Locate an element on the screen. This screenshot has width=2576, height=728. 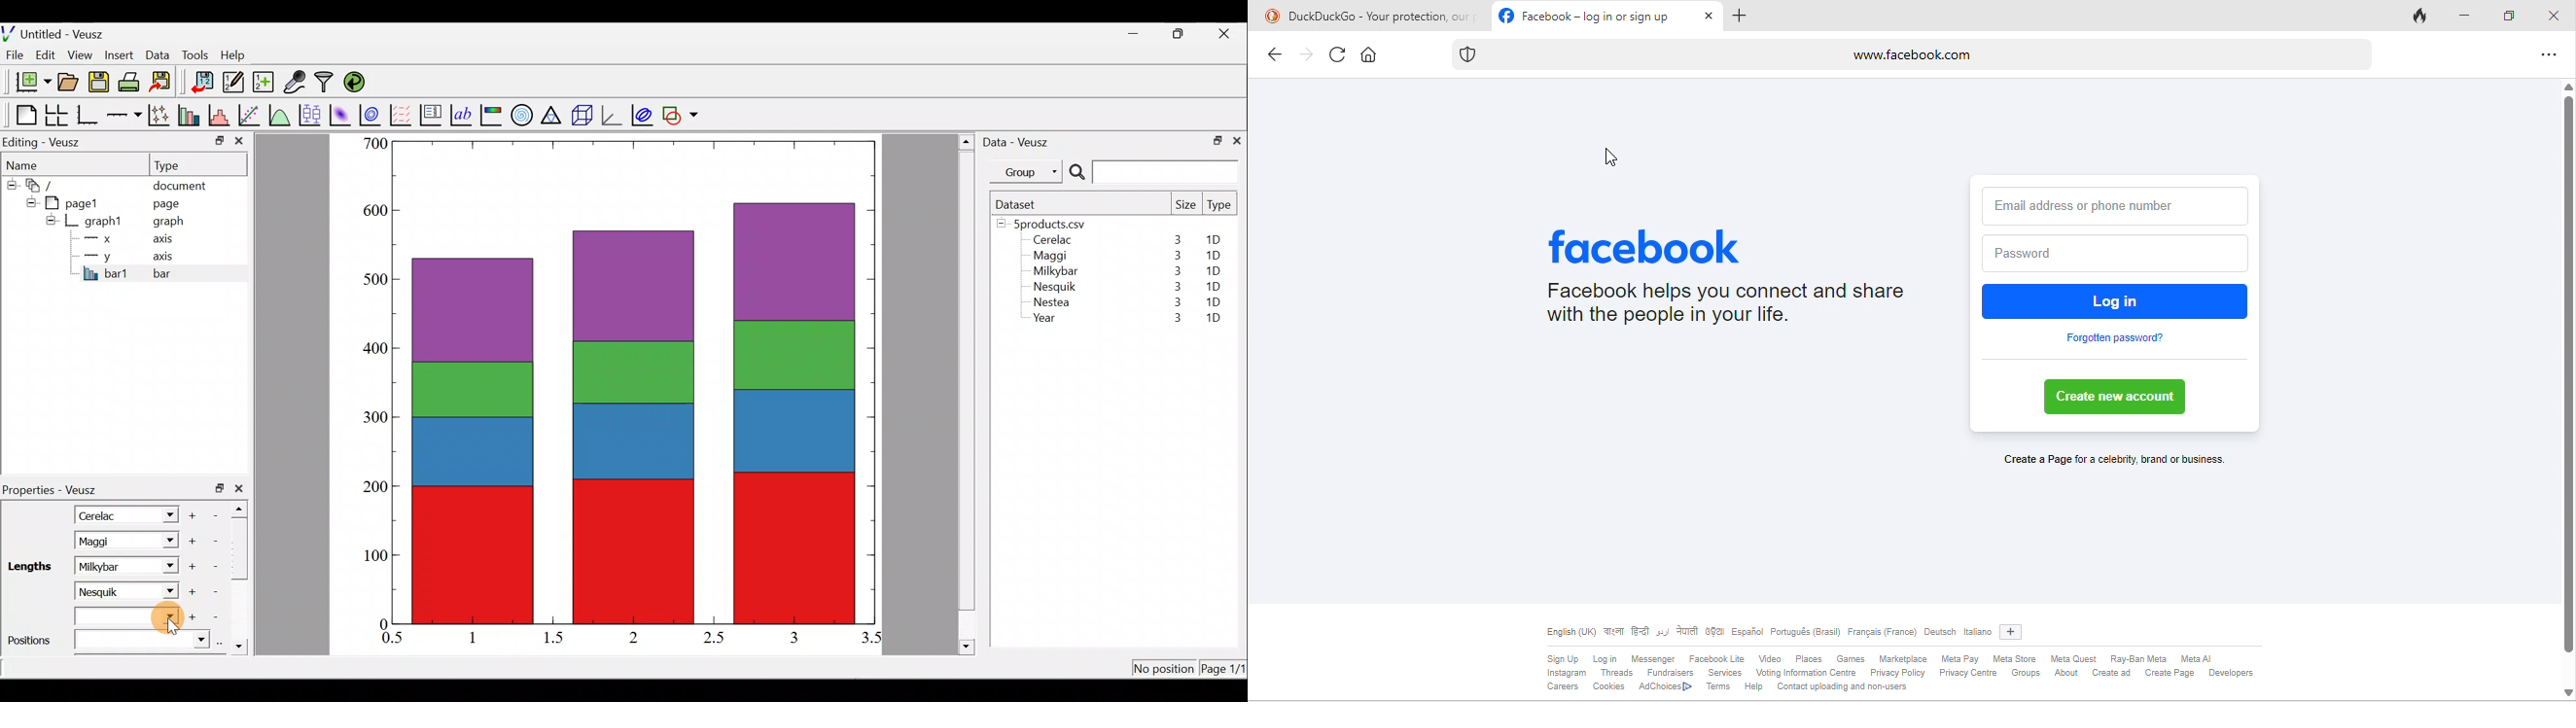
3 is located at coordinates (1175, 286).